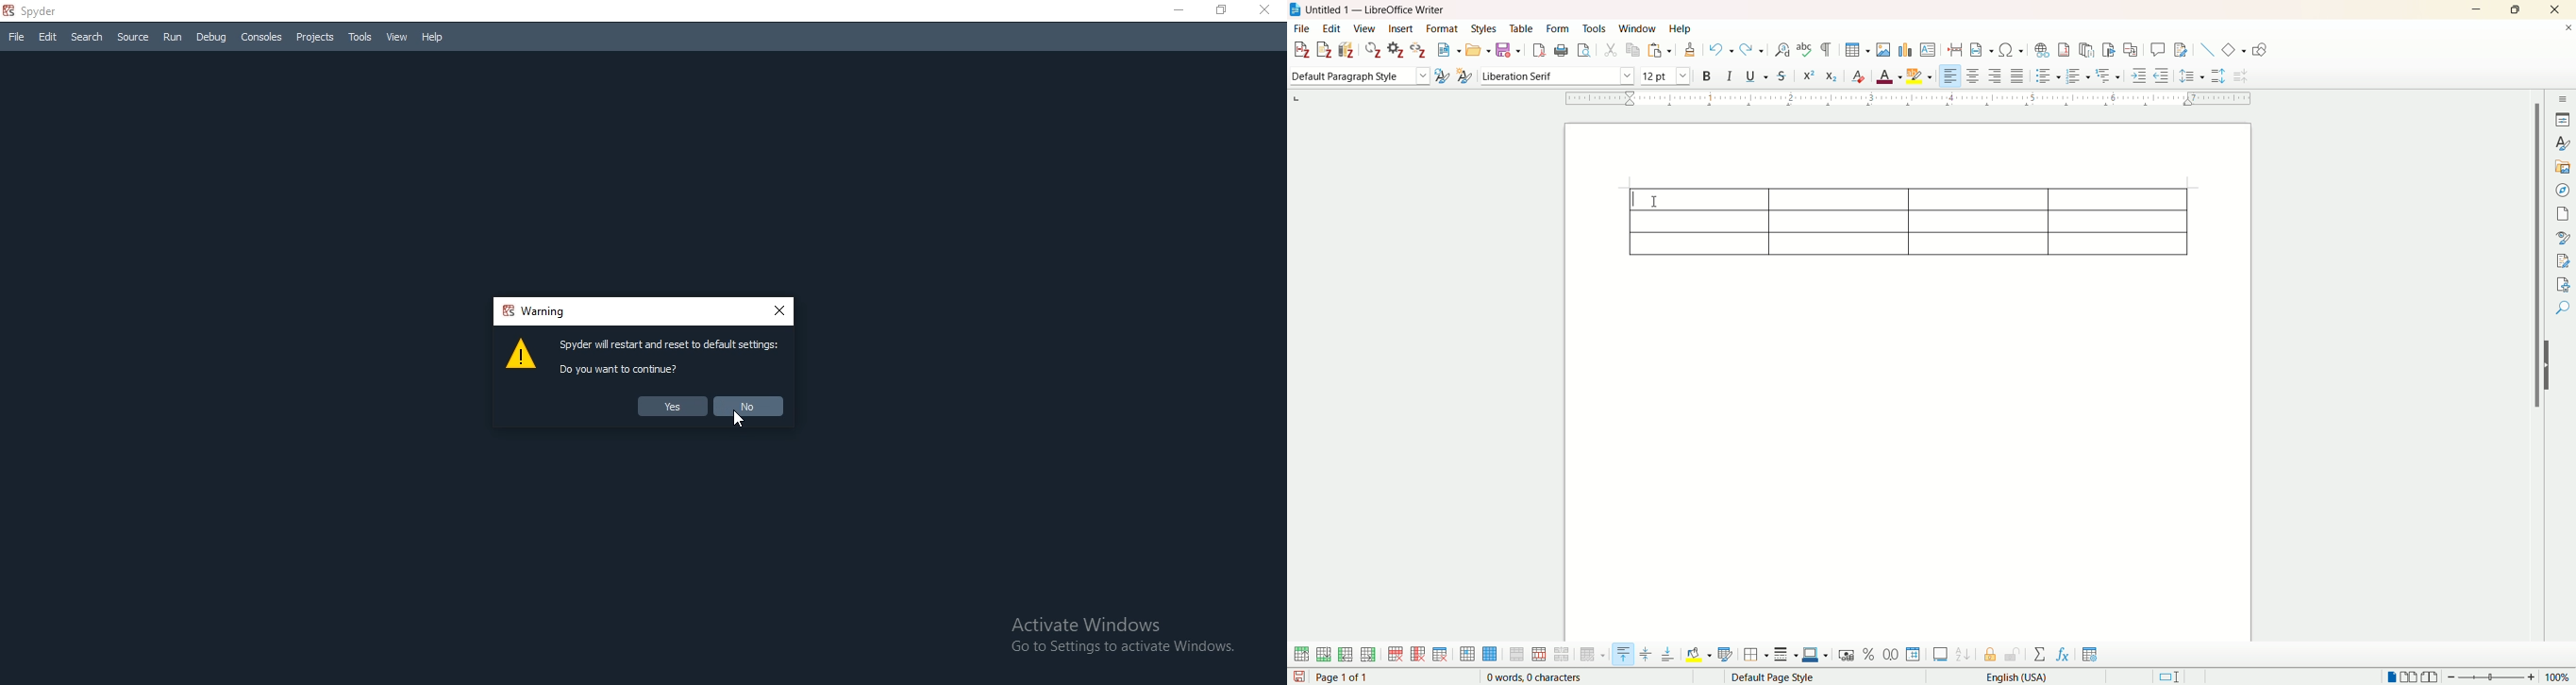  What do you see at coordinates (1846, 657) in the screenshot?
I see `format as currency` at bounding box center [1846, 657].